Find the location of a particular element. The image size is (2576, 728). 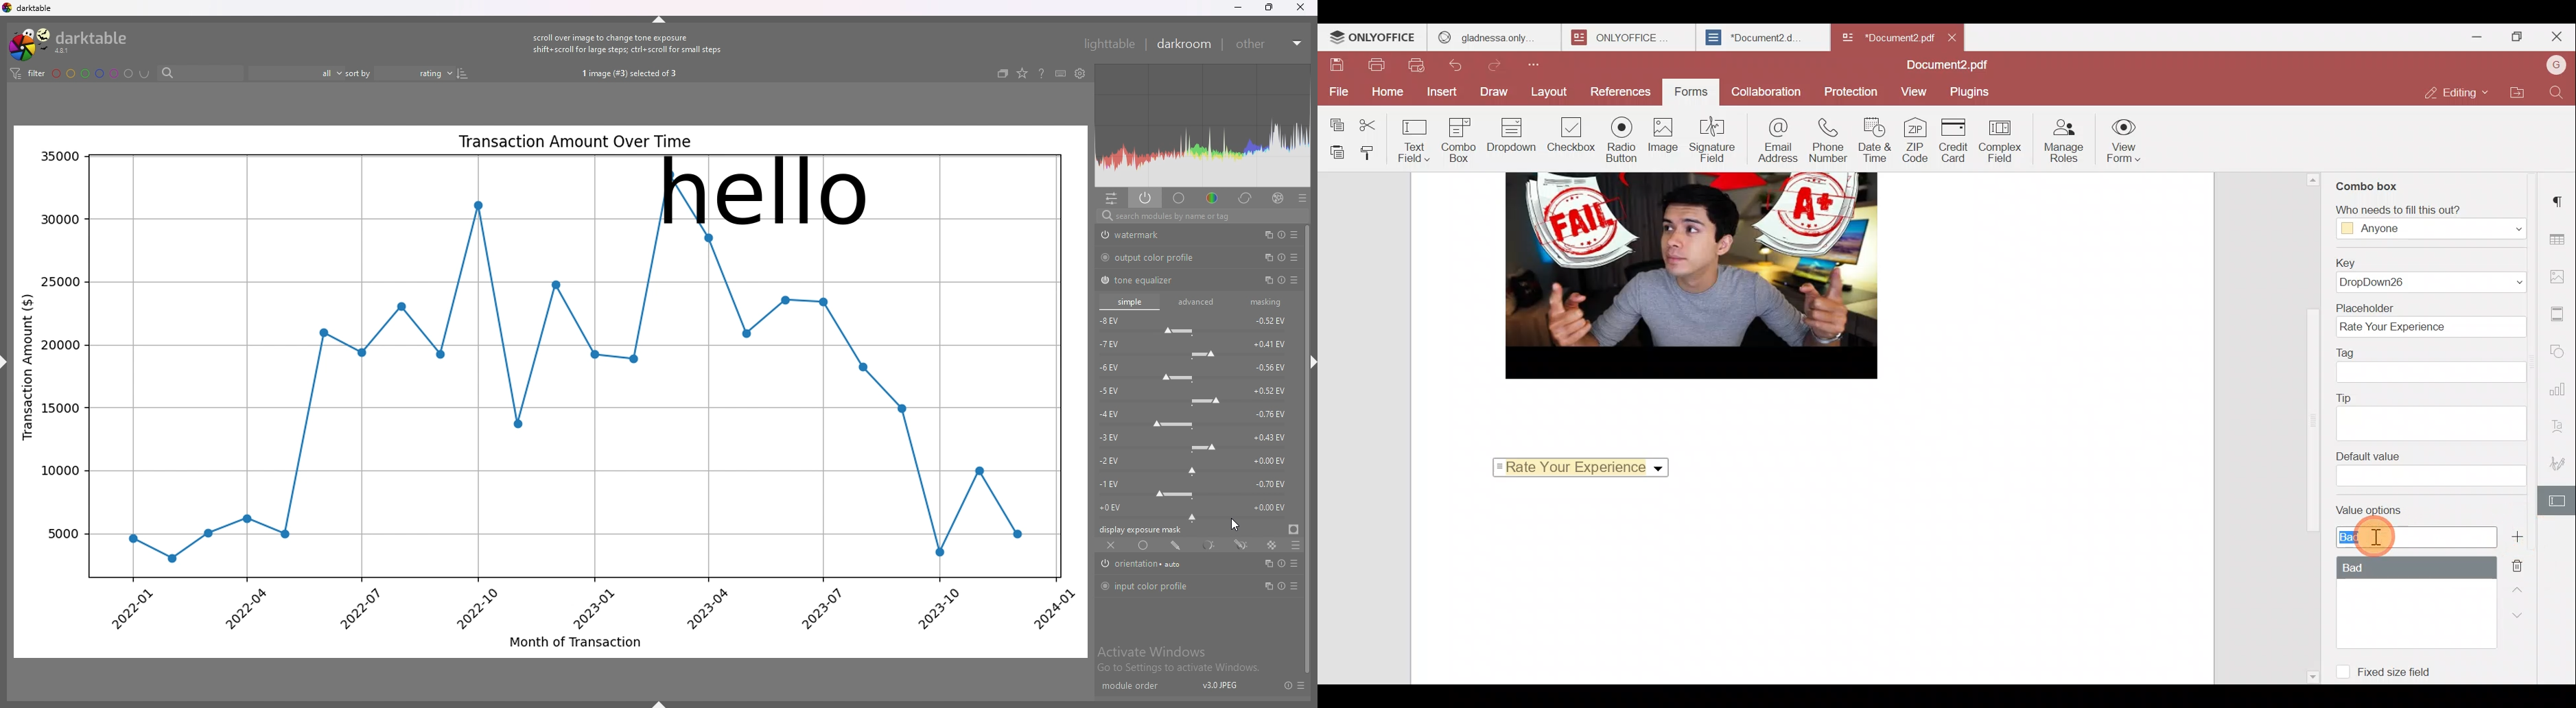

-0 EV force is located at coordinates (1196, 510).